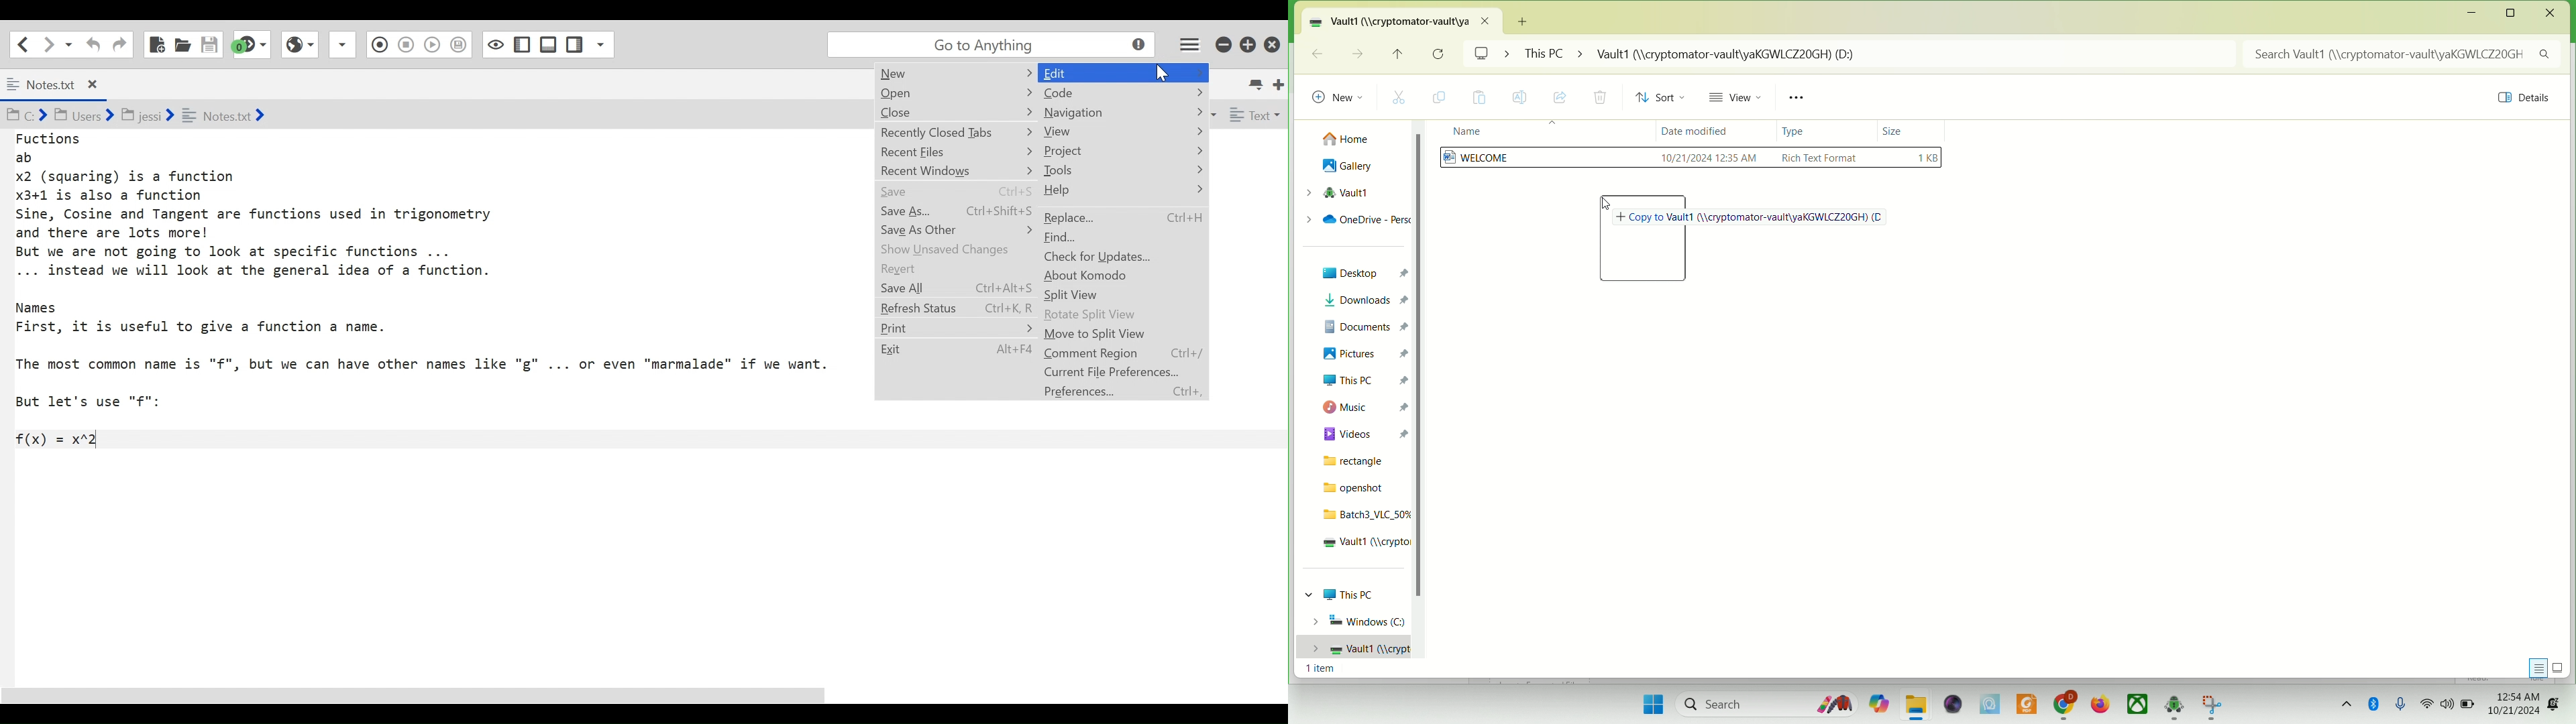 This screenshot has height=728, width=2576. What do you see at coordinates (1401, 57) in the screenshot?
I see `up to` at bounding box center [1401, 57].